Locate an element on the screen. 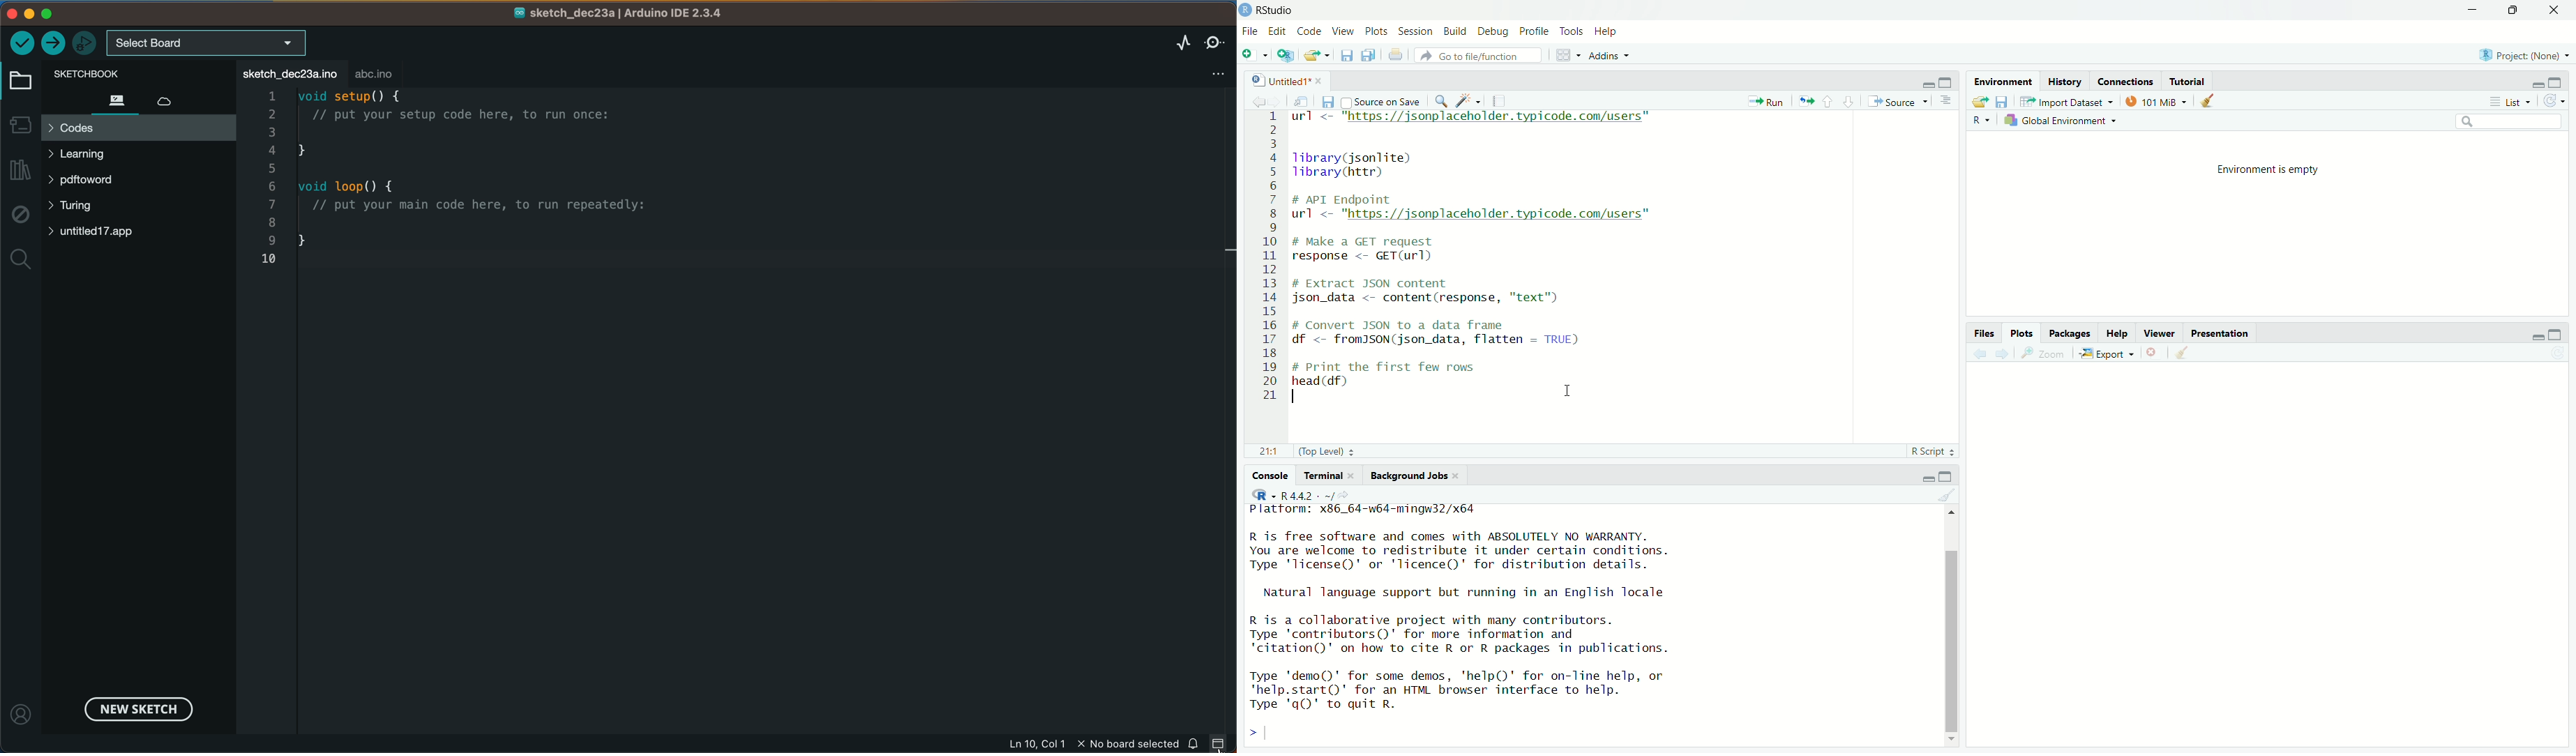 The image size is (2576, 756). Search is located at coordinates (2510, 123).